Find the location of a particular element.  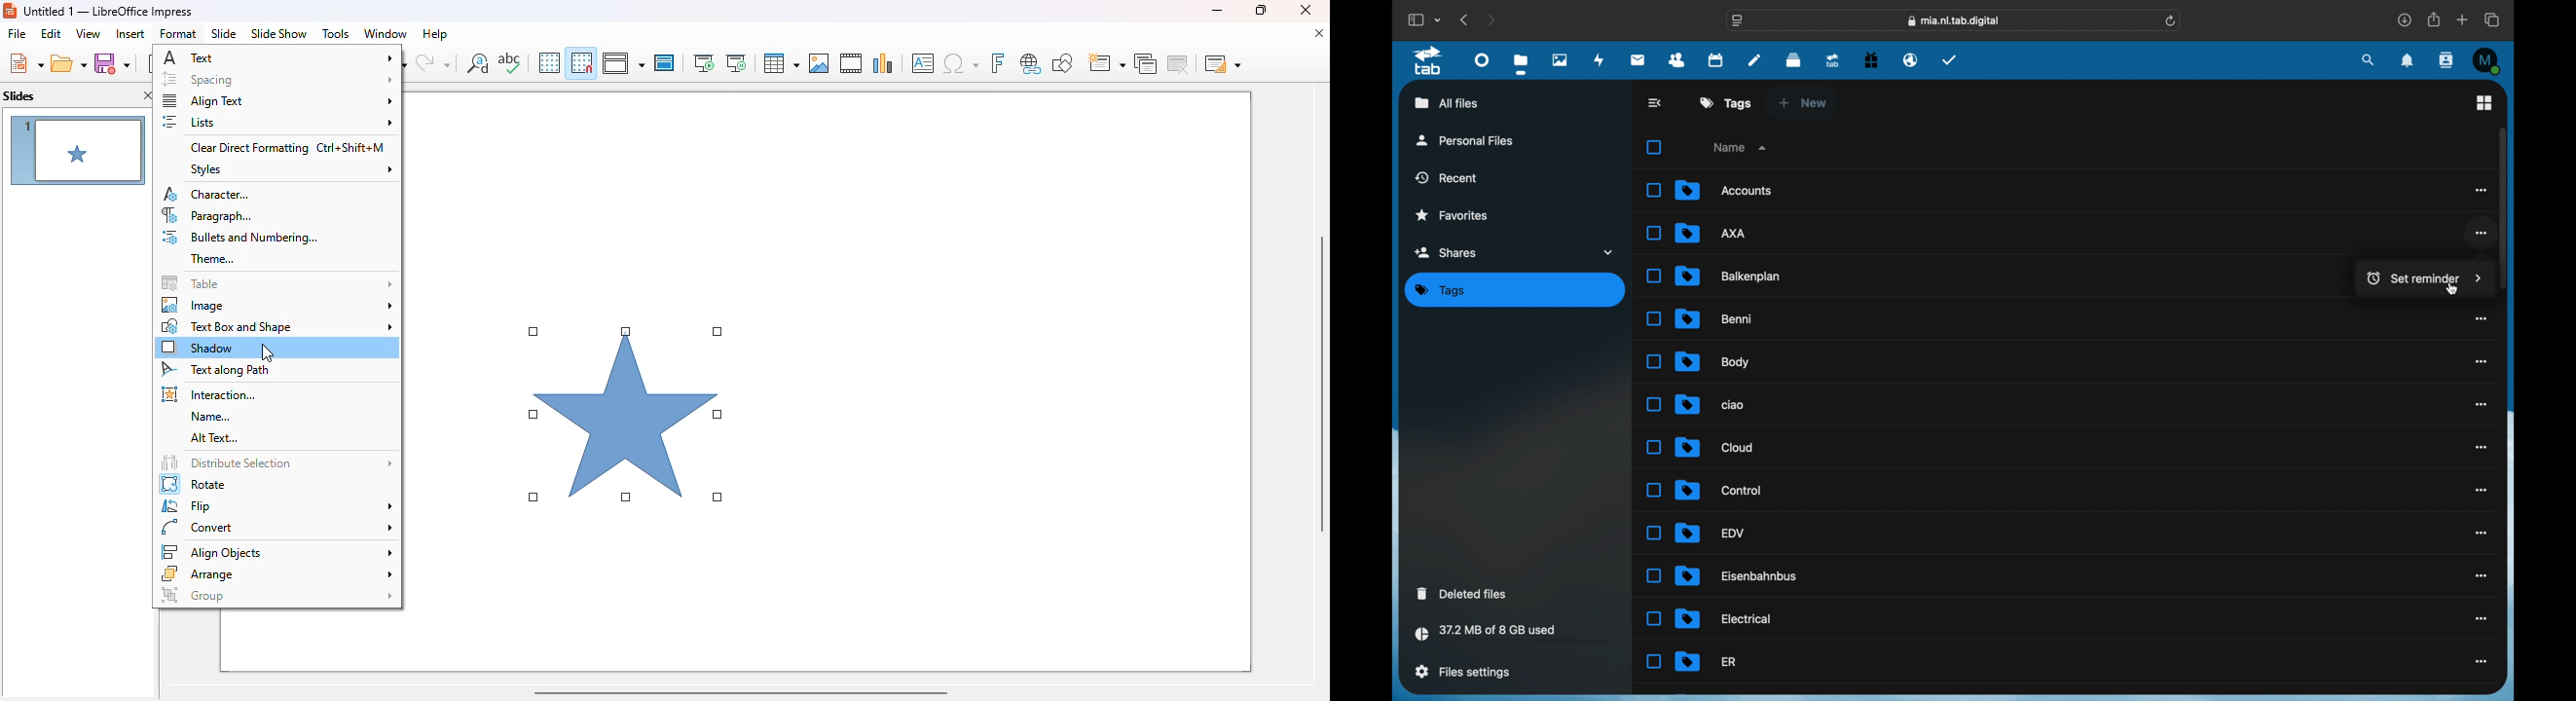

align objects is located at coordinates (276, 552).